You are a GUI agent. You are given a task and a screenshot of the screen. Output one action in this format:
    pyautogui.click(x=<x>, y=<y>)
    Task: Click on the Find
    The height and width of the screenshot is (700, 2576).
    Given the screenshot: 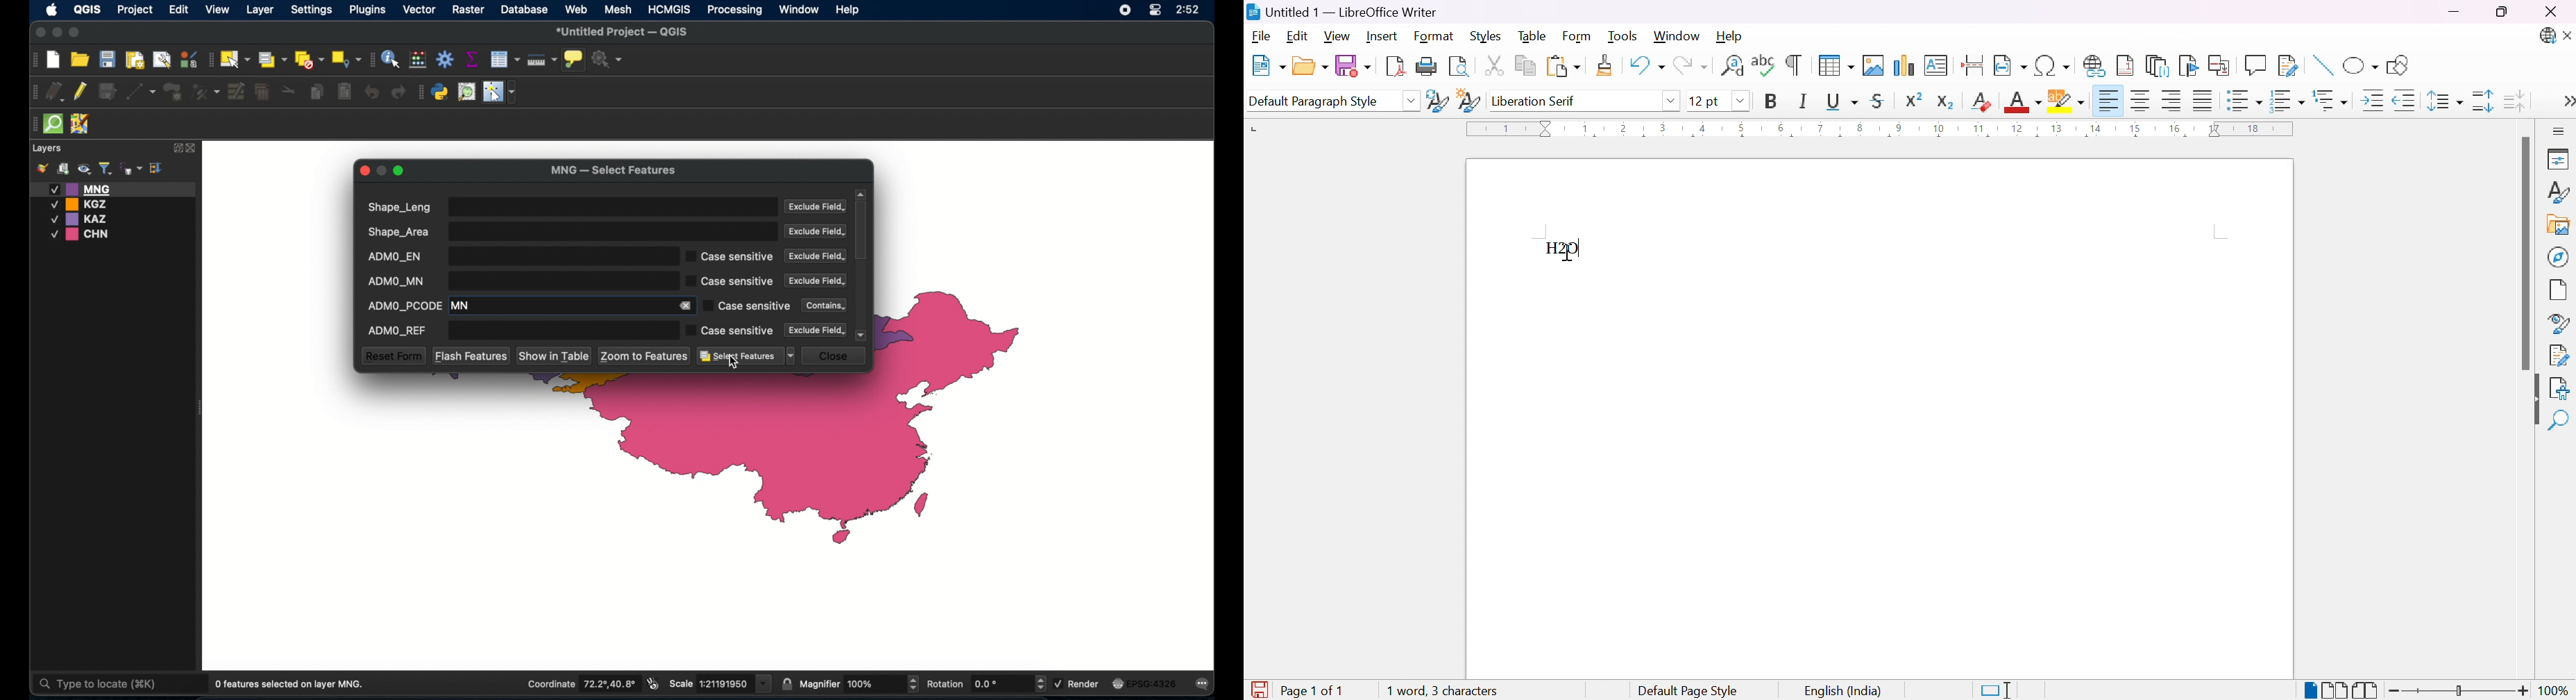 What is the action you would take?
    pyautogui.click(x=2559, y=422)
    